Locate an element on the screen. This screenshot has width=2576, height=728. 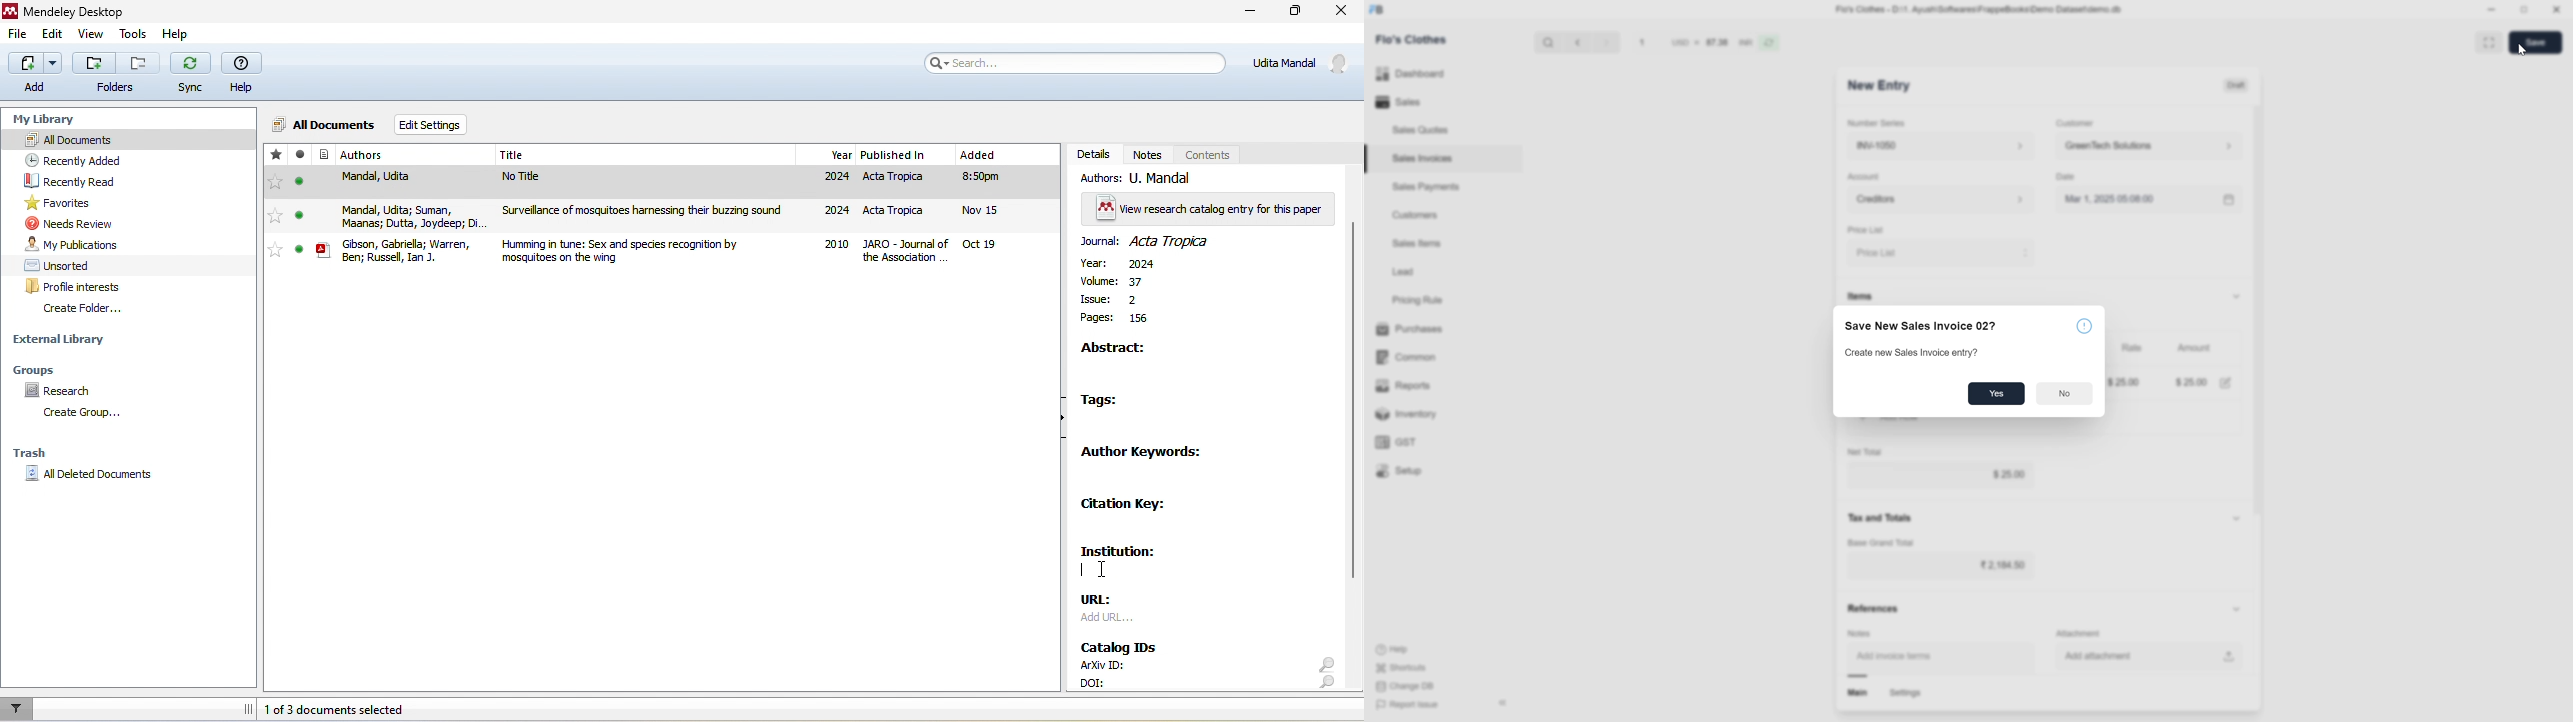
volume: 37 is located at coordinates (1117, 282).